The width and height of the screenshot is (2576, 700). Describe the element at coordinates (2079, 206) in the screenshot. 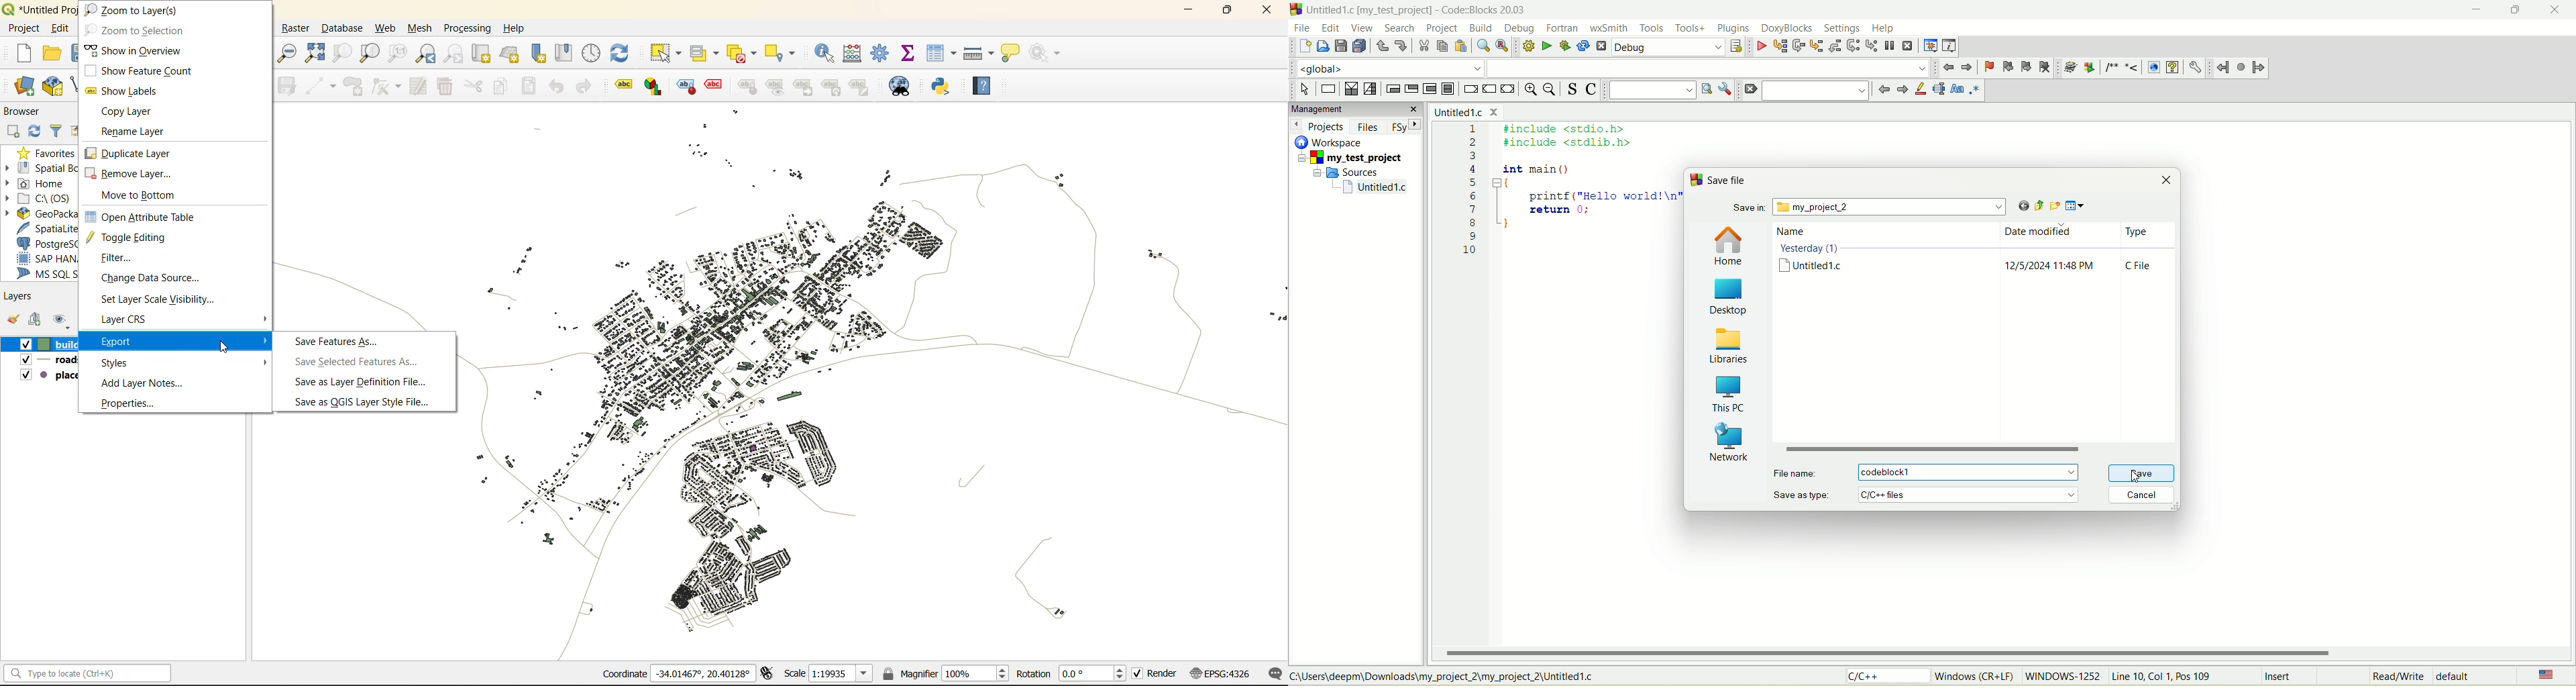

I see `view` at that location.